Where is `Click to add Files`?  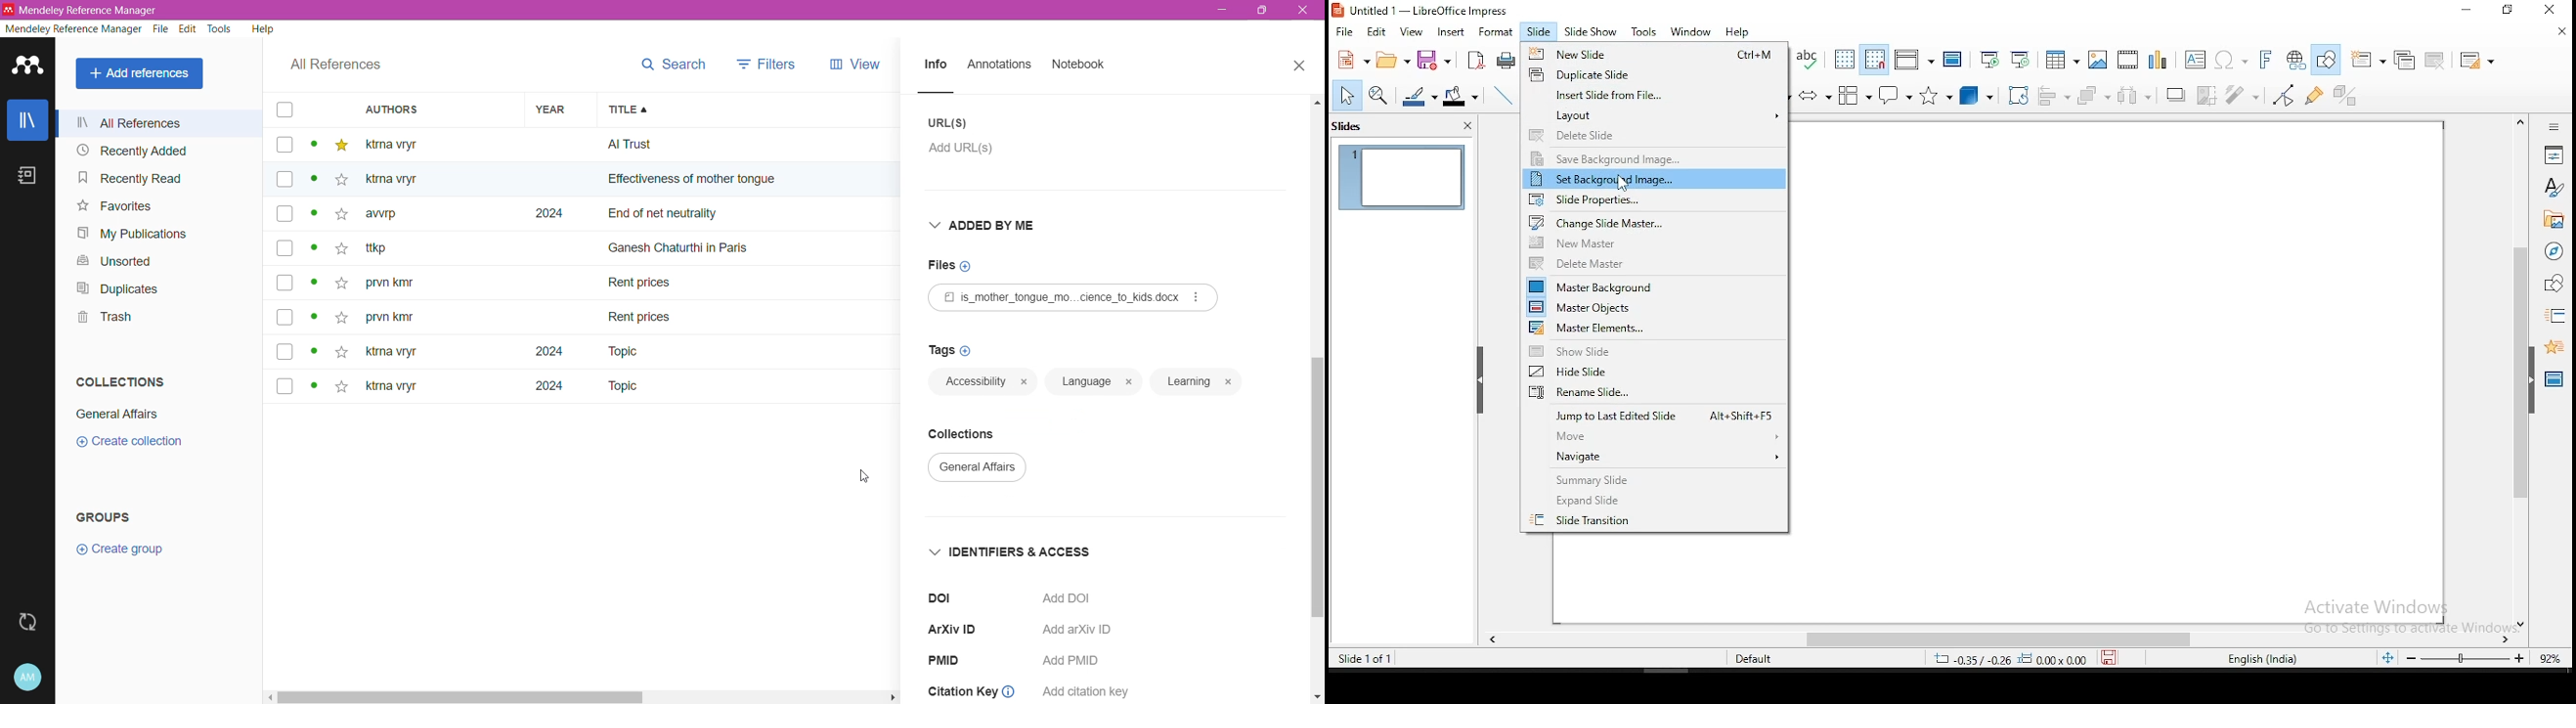 Click to add Files is located at coordinates (957, 266).